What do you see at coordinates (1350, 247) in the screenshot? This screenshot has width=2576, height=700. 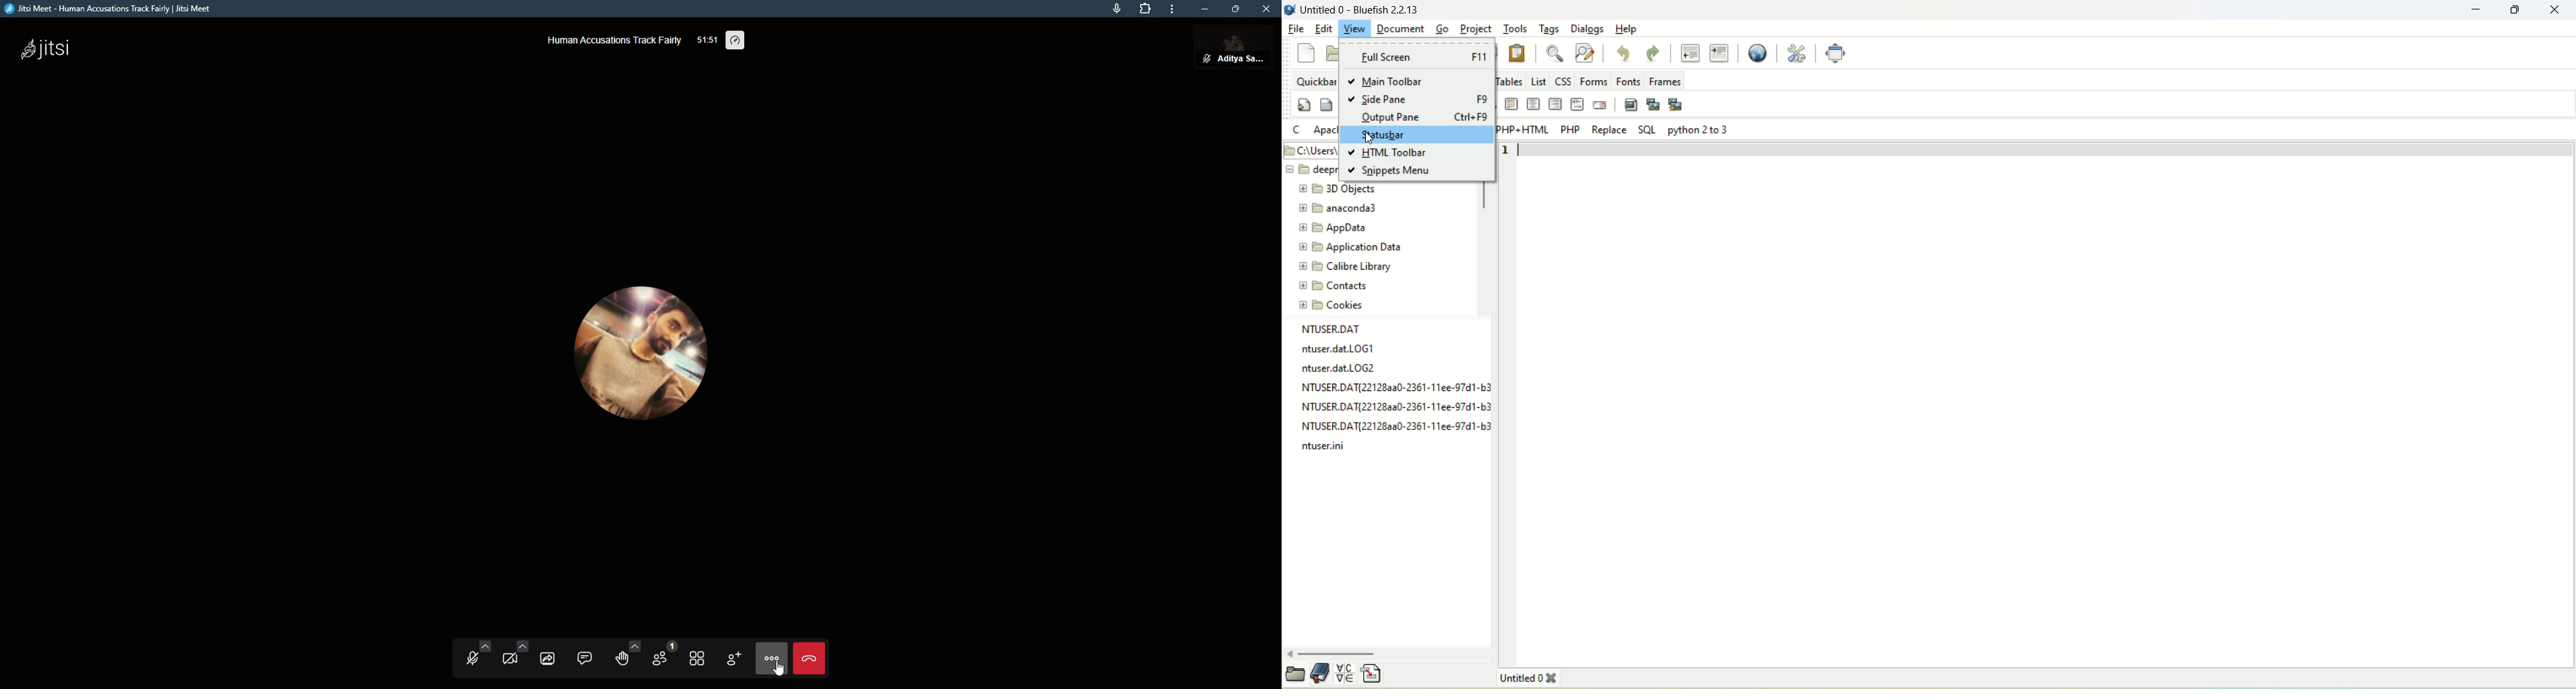 I see `application` at bounding box center [1350, 247].